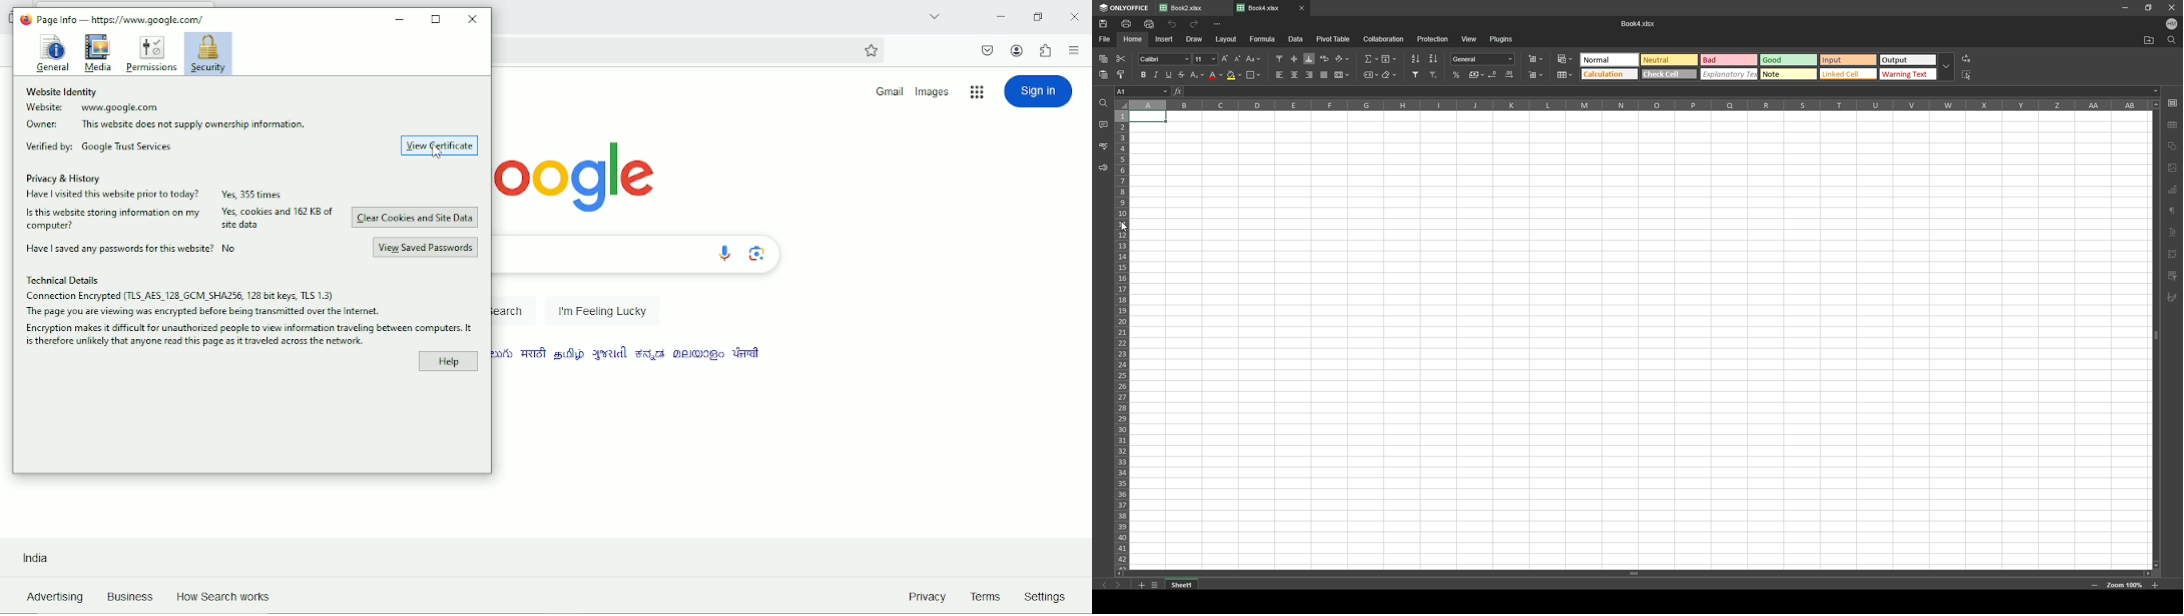 The image size is (2184, 616). I want to click on case size, so click(1203, 59).